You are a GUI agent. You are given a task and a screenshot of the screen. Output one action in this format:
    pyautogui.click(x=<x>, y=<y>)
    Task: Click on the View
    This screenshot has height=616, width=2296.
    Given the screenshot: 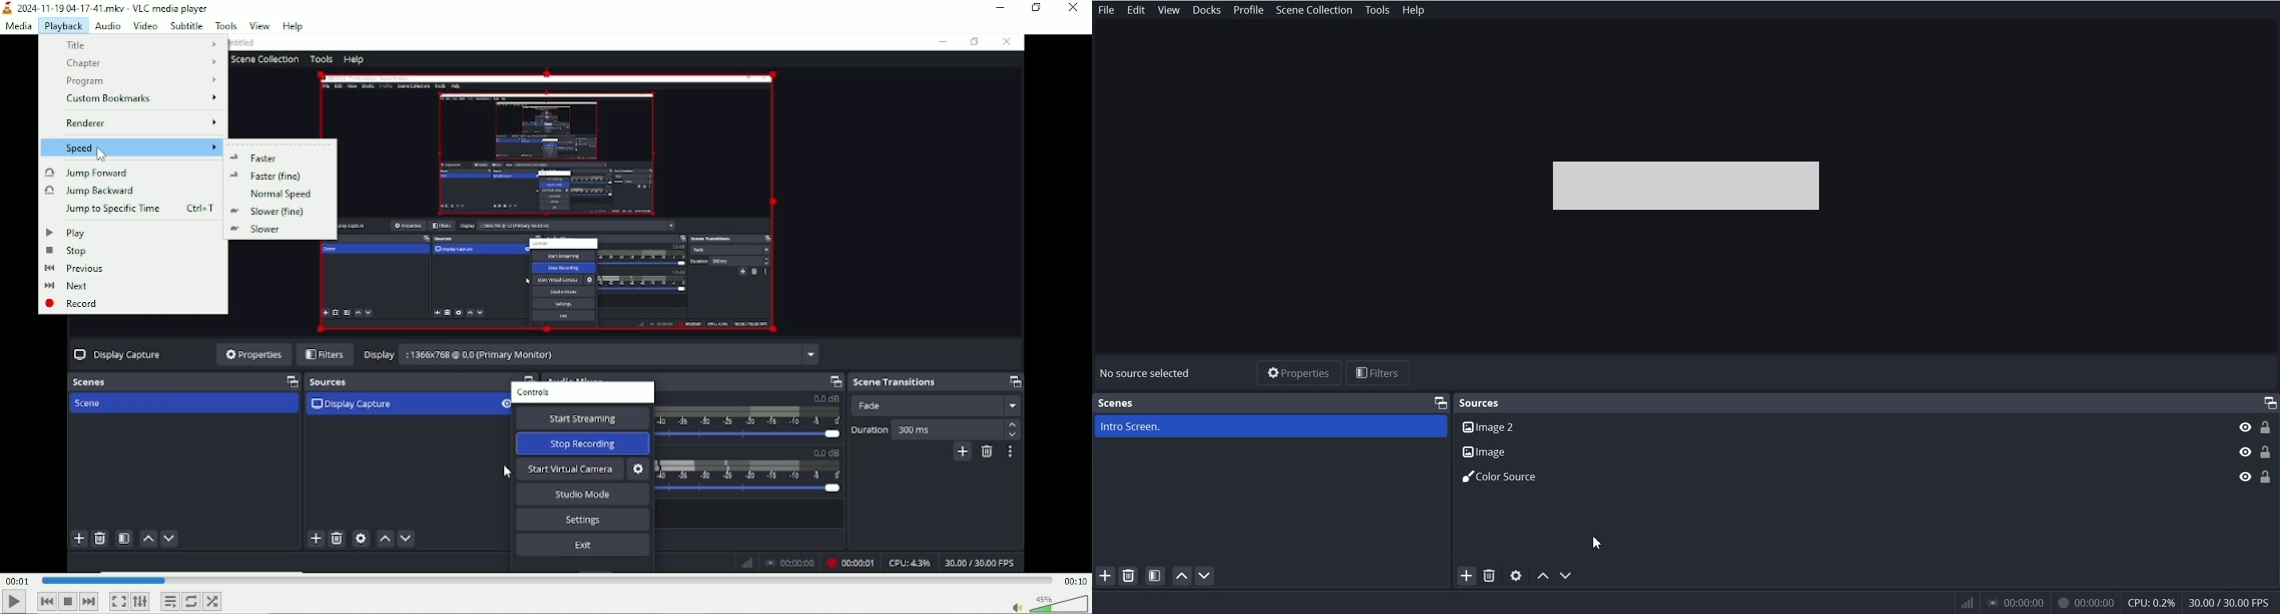 What is the action you would take?
    pyautogui.click(x=1169, y=10)
    